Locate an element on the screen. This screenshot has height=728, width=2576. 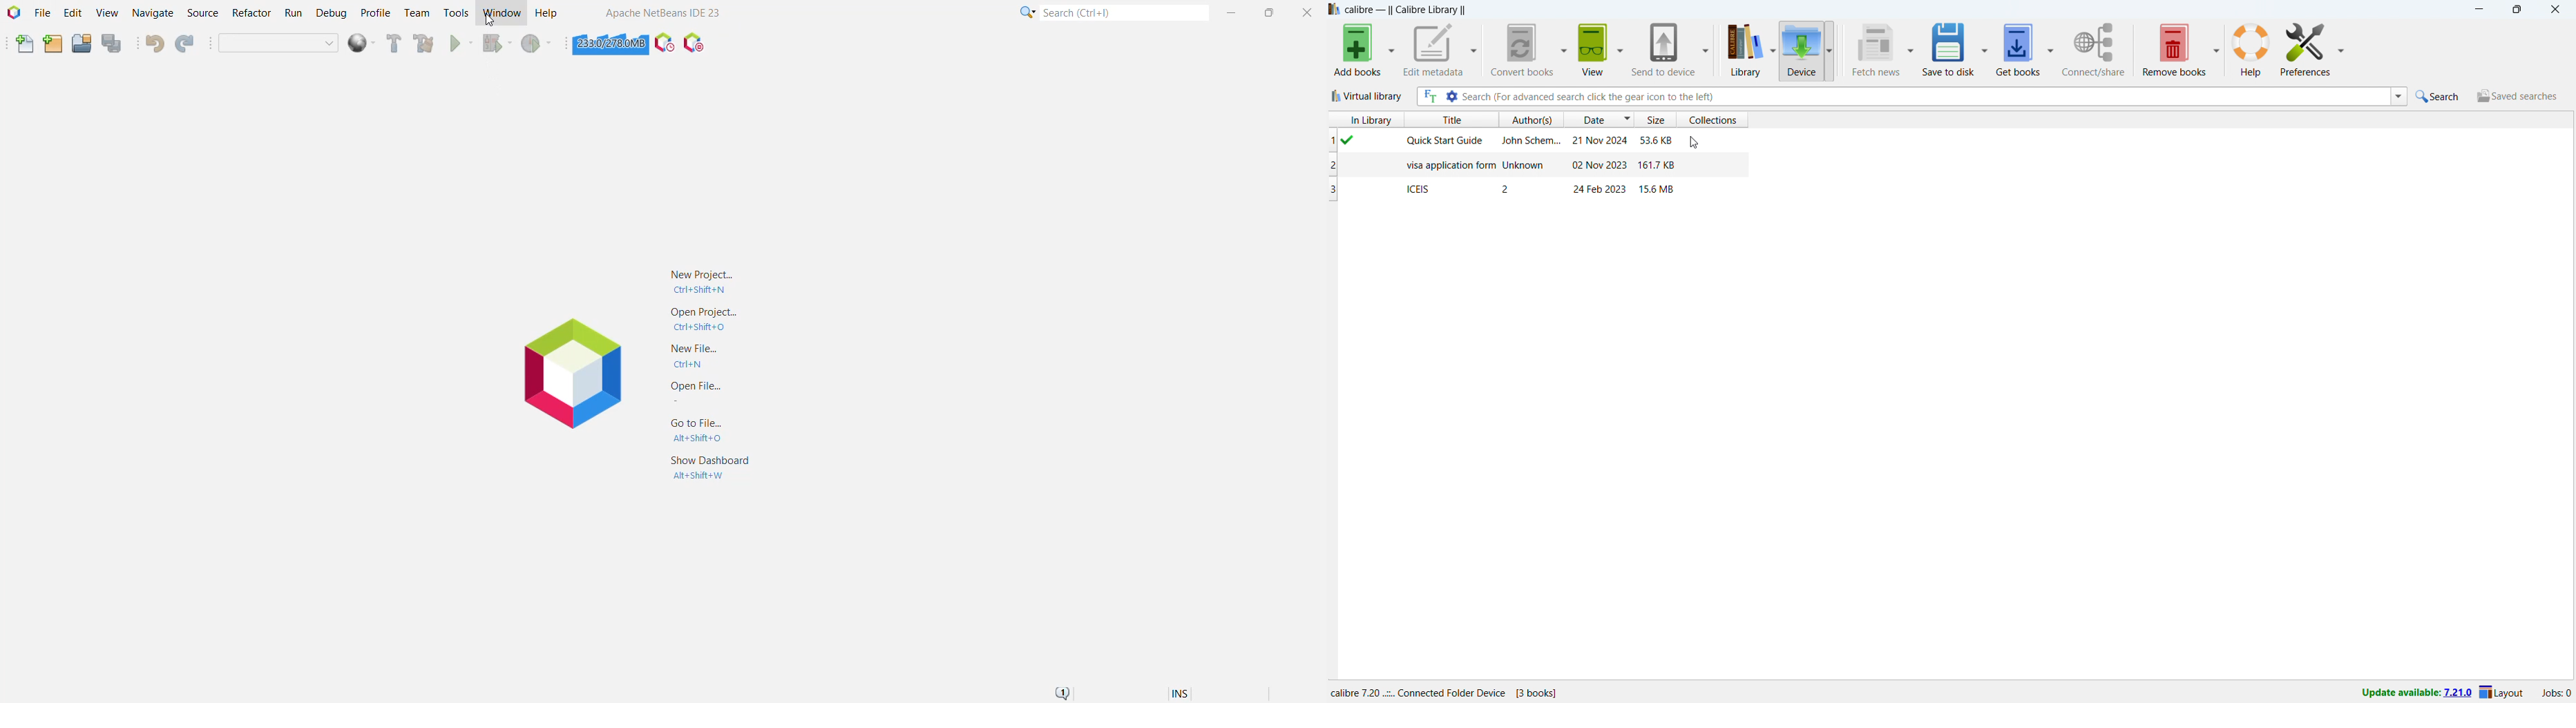
maximize is located at coordinates (2516, 10).